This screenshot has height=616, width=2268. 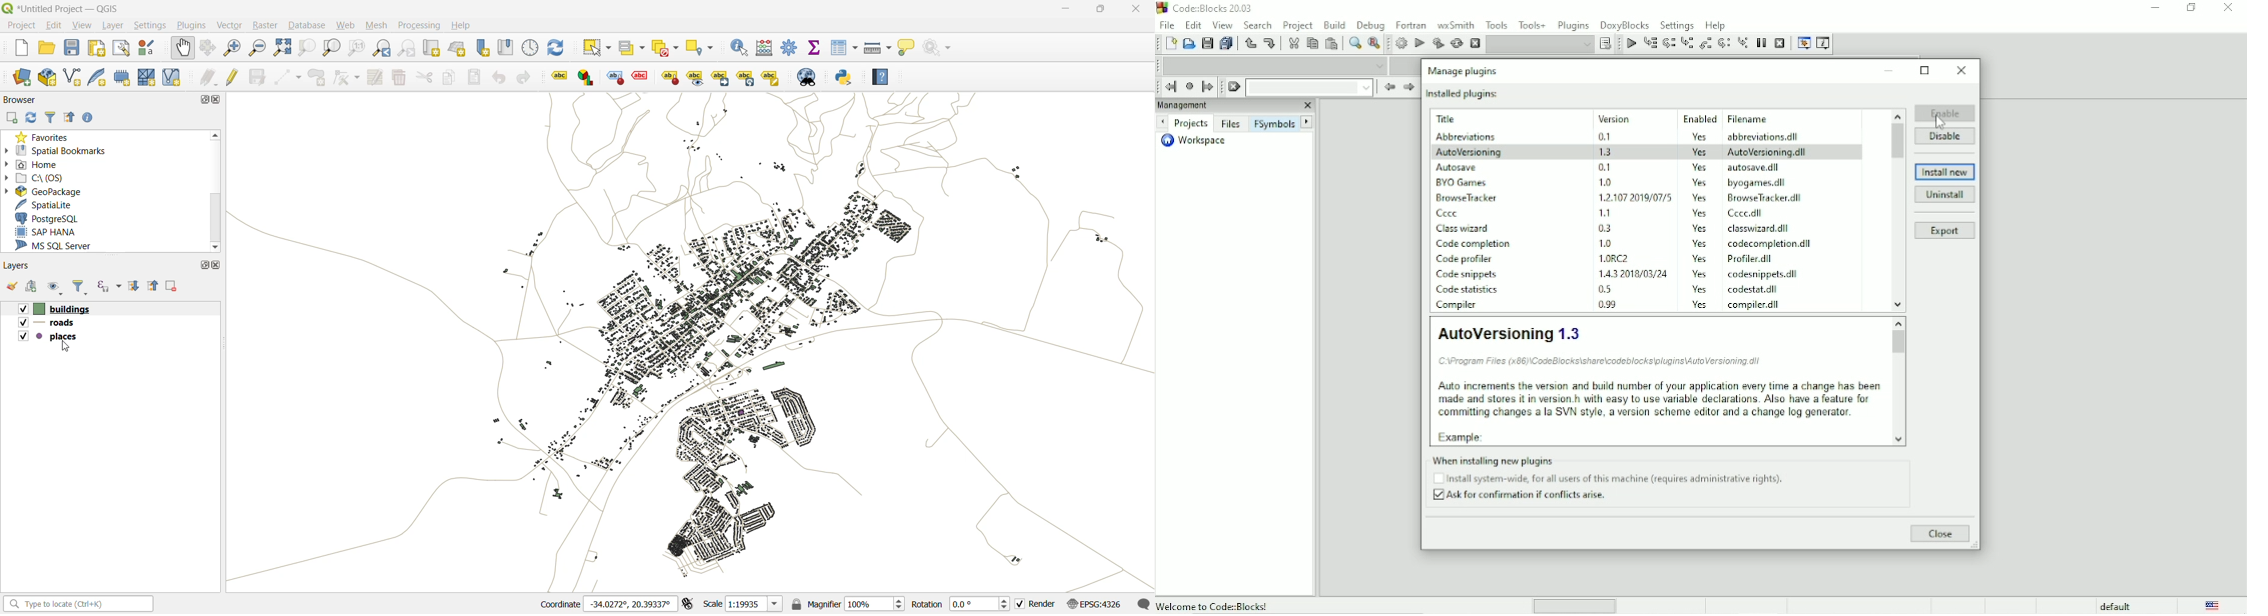 I want to click on install now, so click(x=1945, y=172).